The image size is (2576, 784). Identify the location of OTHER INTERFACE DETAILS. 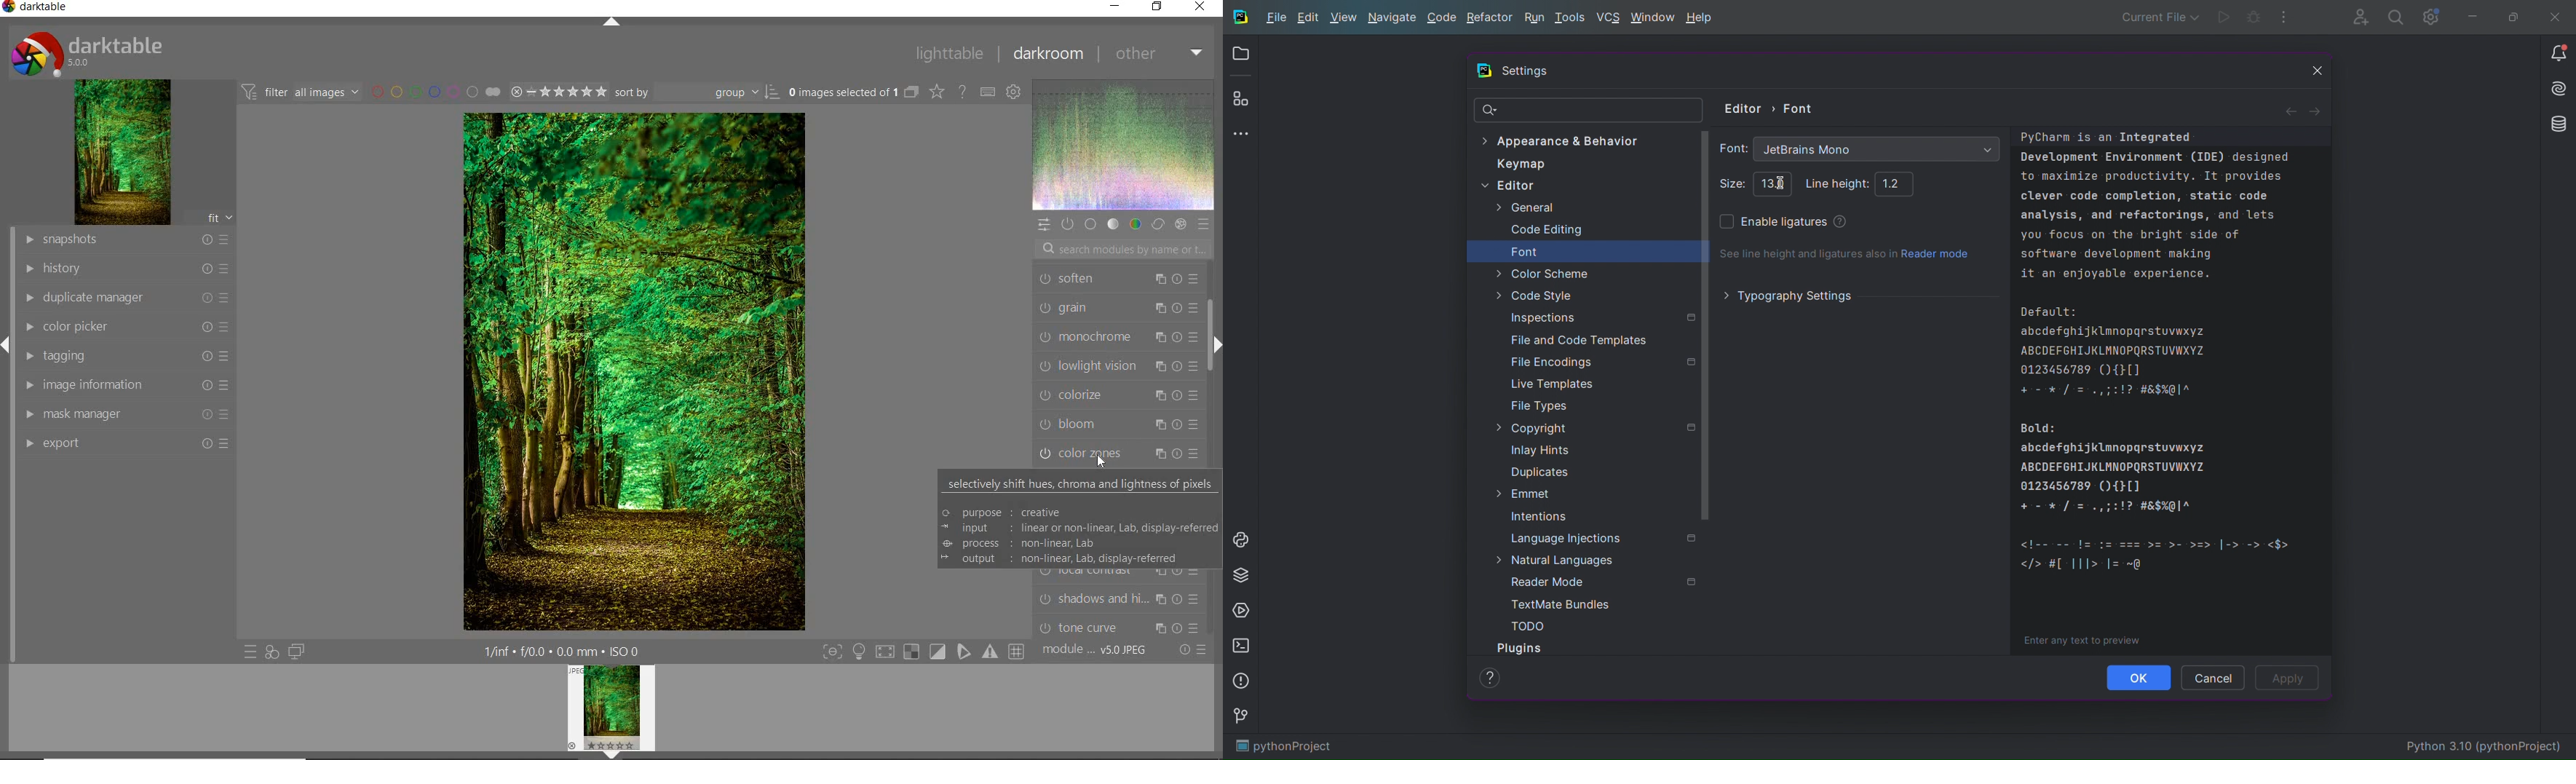
(561, 651).